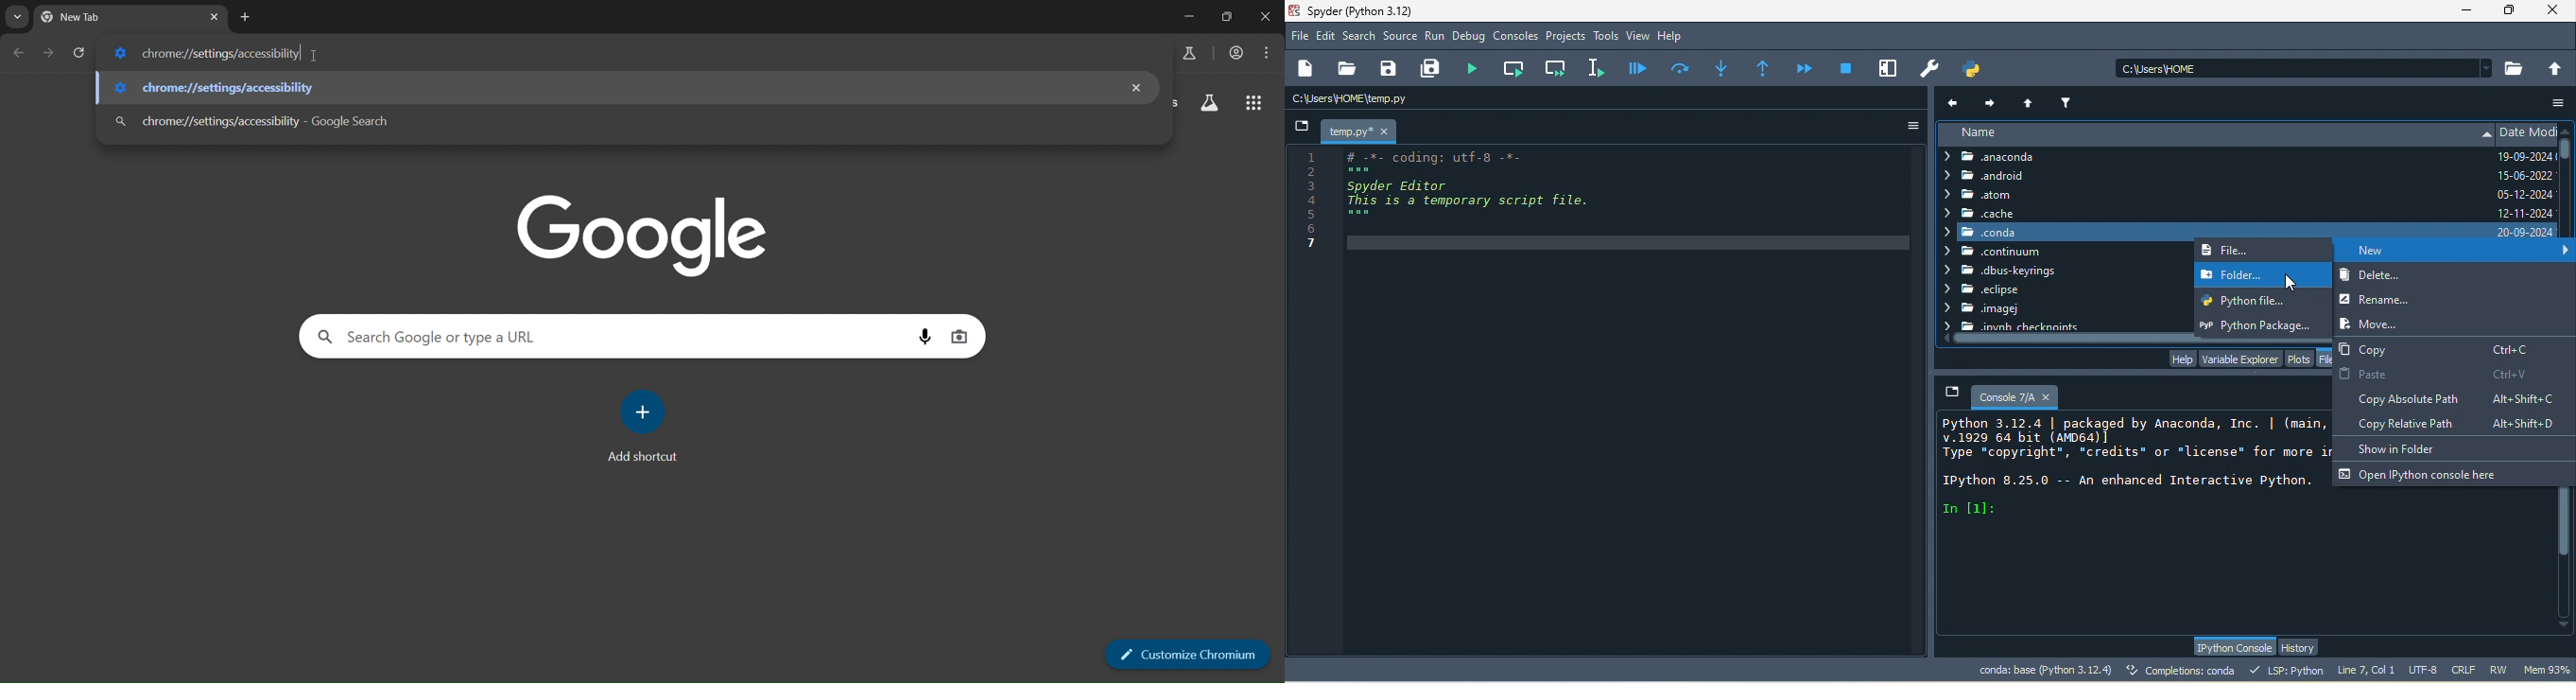 This screenshot has height=700, width=2576. What do you see at coordinates (1566, 37) in the screenshot?
I see `projects` at bounding box center [1566, 37].